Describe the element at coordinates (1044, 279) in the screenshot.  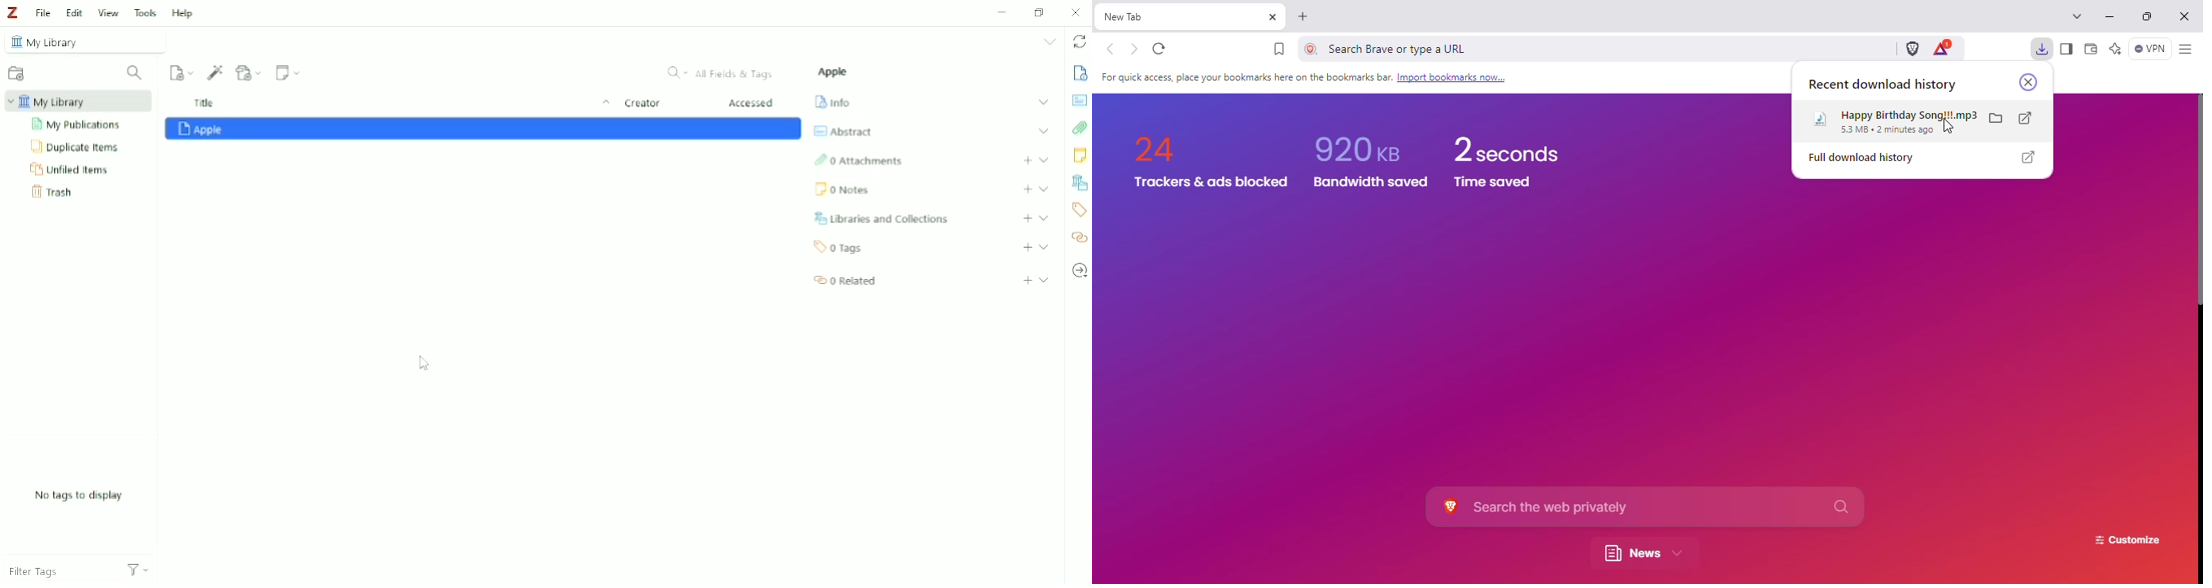
I see `Expand section` at that location.